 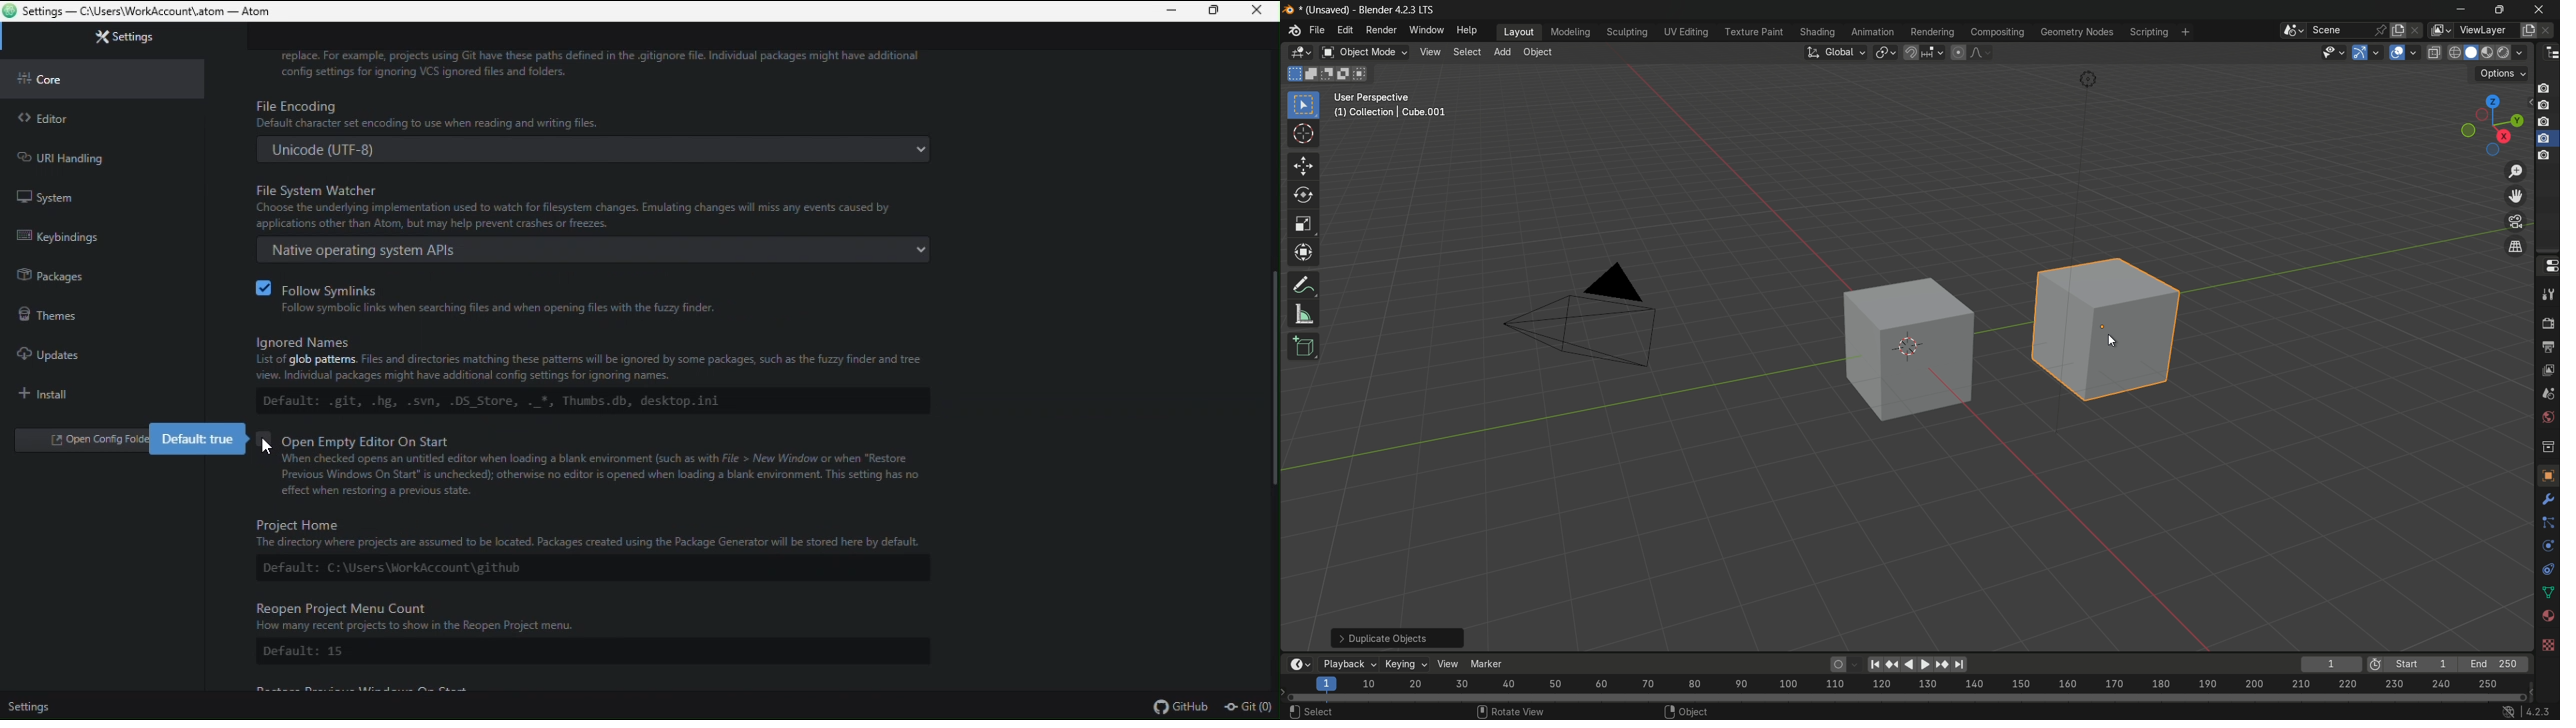 What do you see at coordinates (70, 155) in the screenshot?
I see `Url handling` at bounding box center [70, 155].